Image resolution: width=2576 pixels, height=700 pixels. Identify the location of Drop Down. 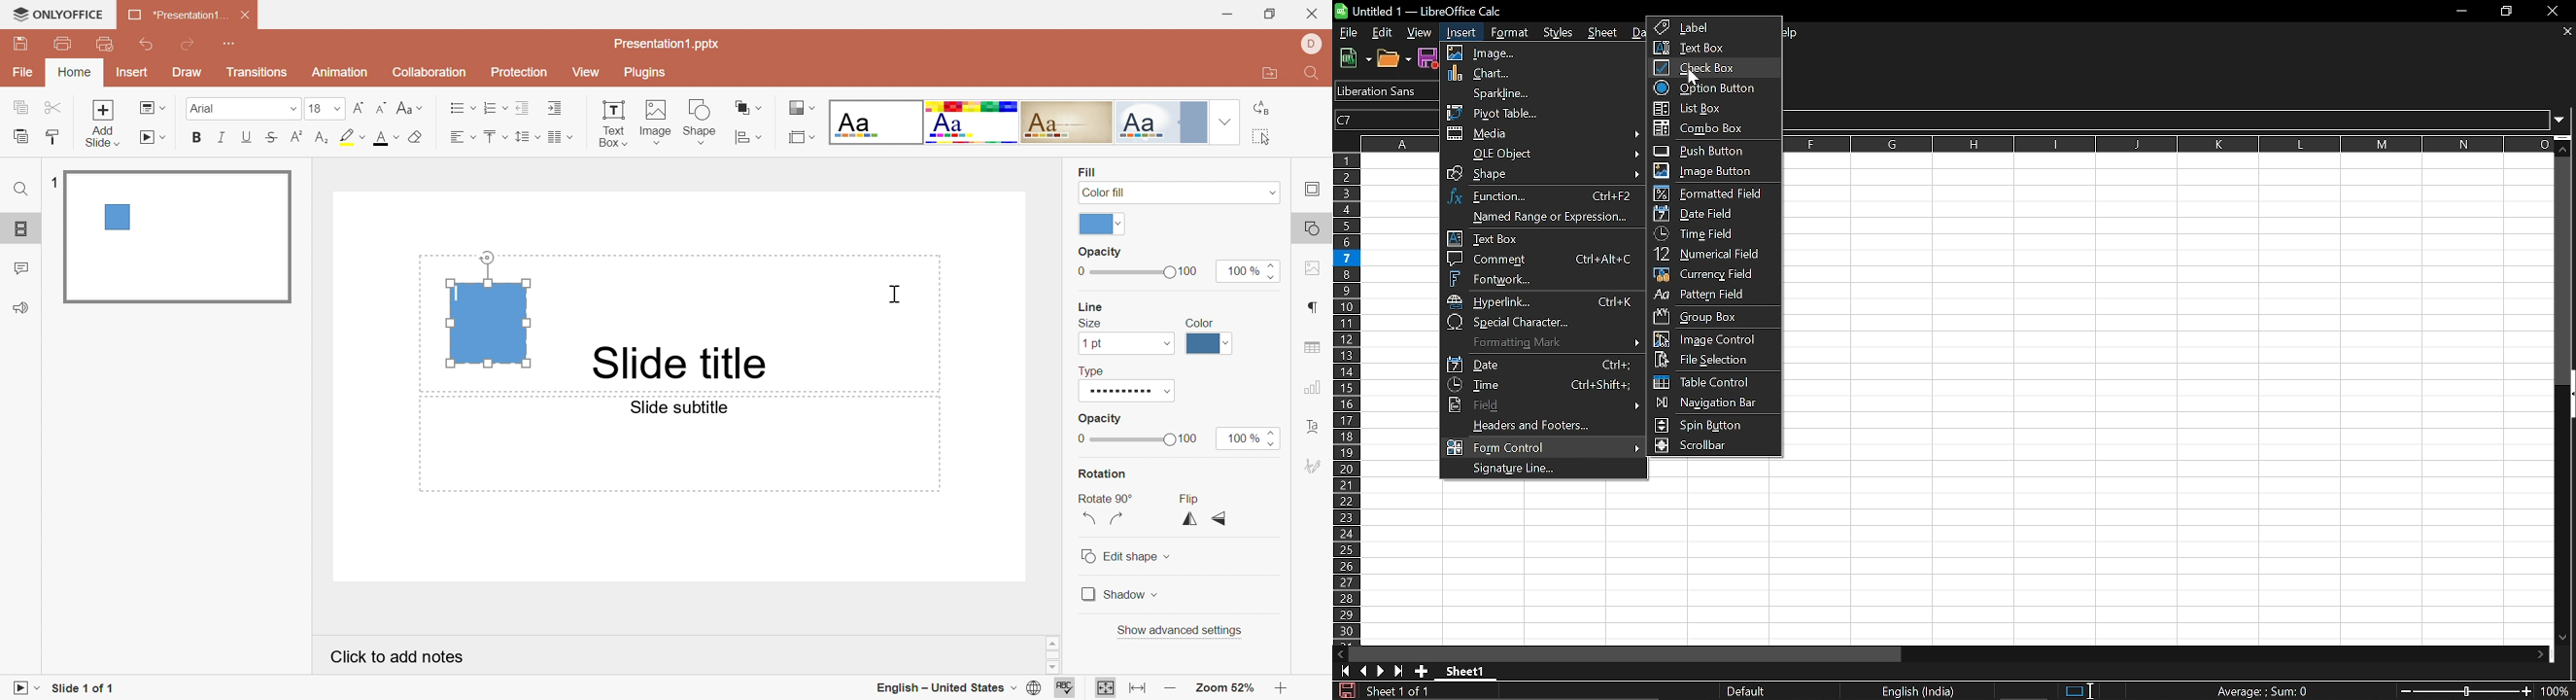
(1227, 124).